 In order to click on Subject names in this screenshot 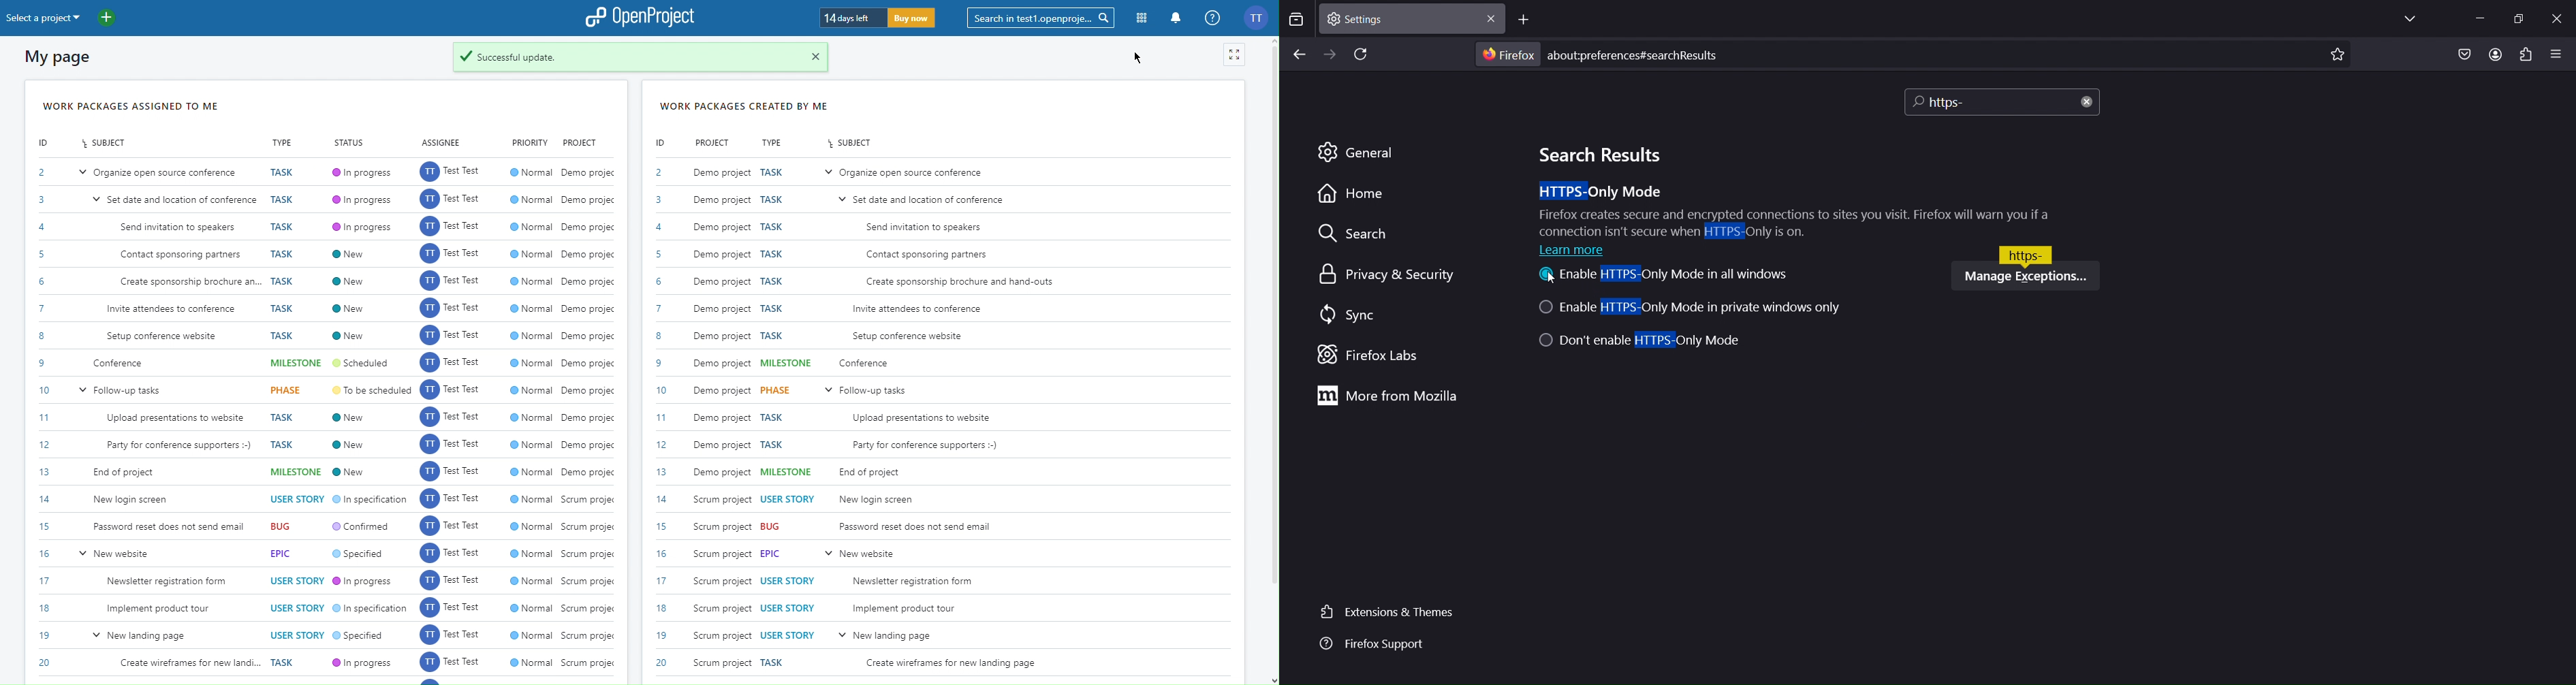, I will do `click(945, 418)`.